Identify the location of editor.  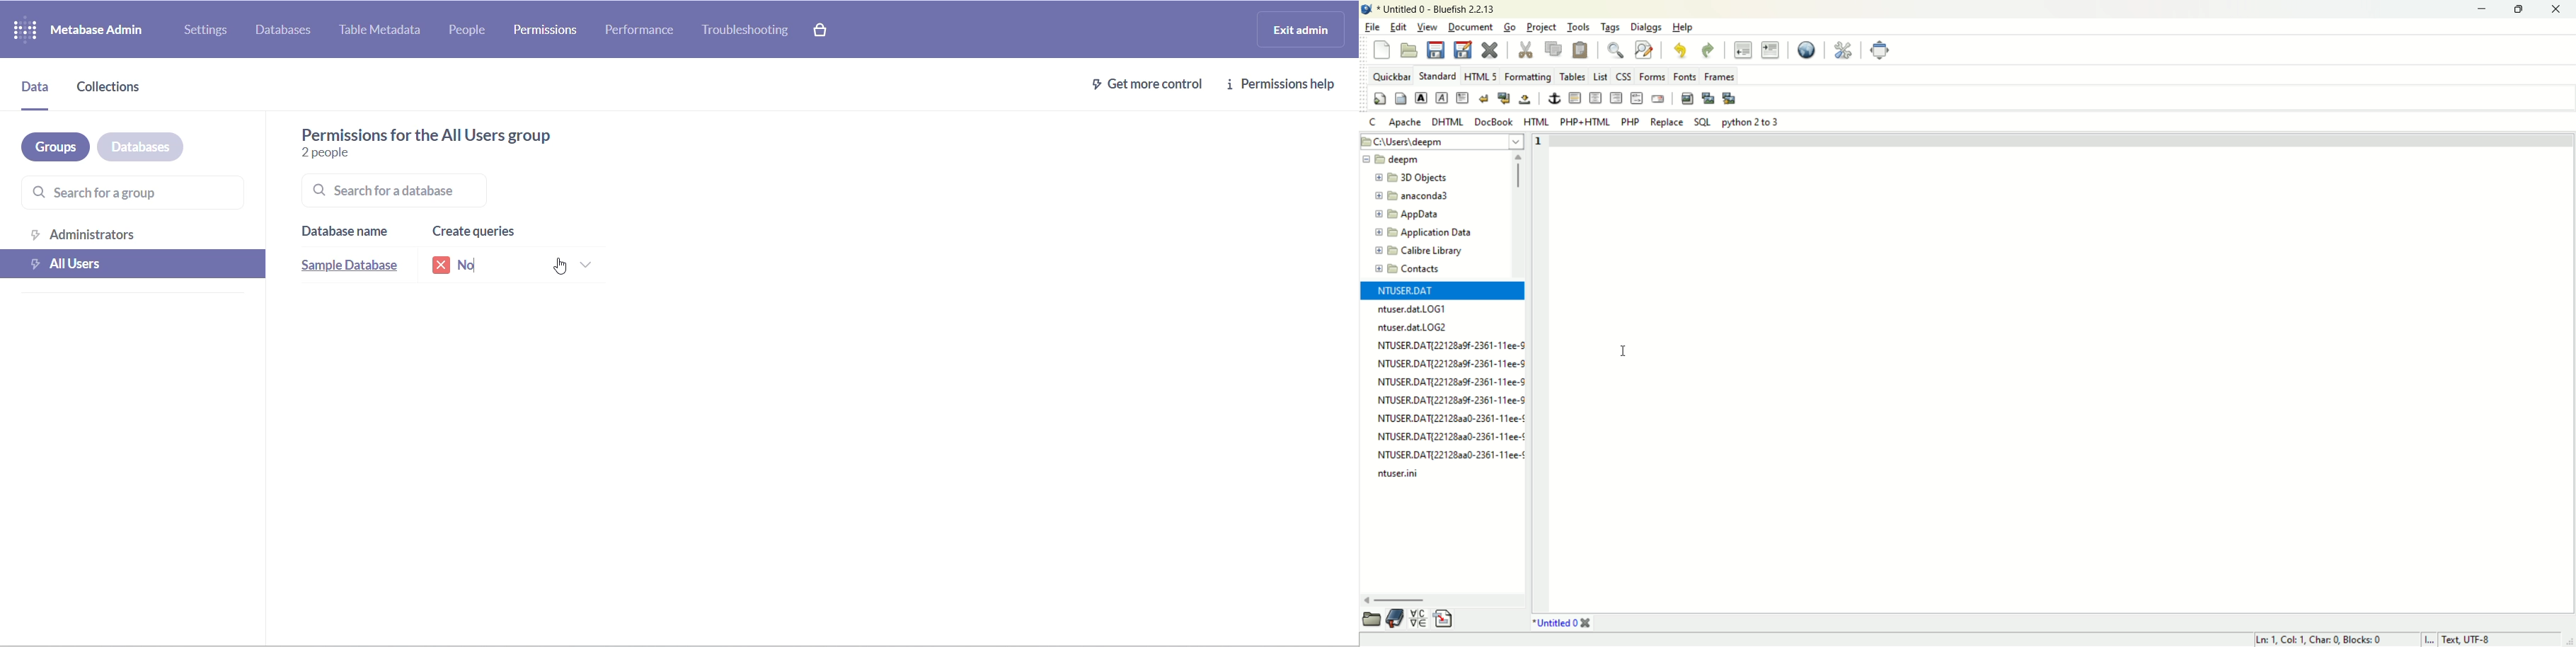
(2065, 372).